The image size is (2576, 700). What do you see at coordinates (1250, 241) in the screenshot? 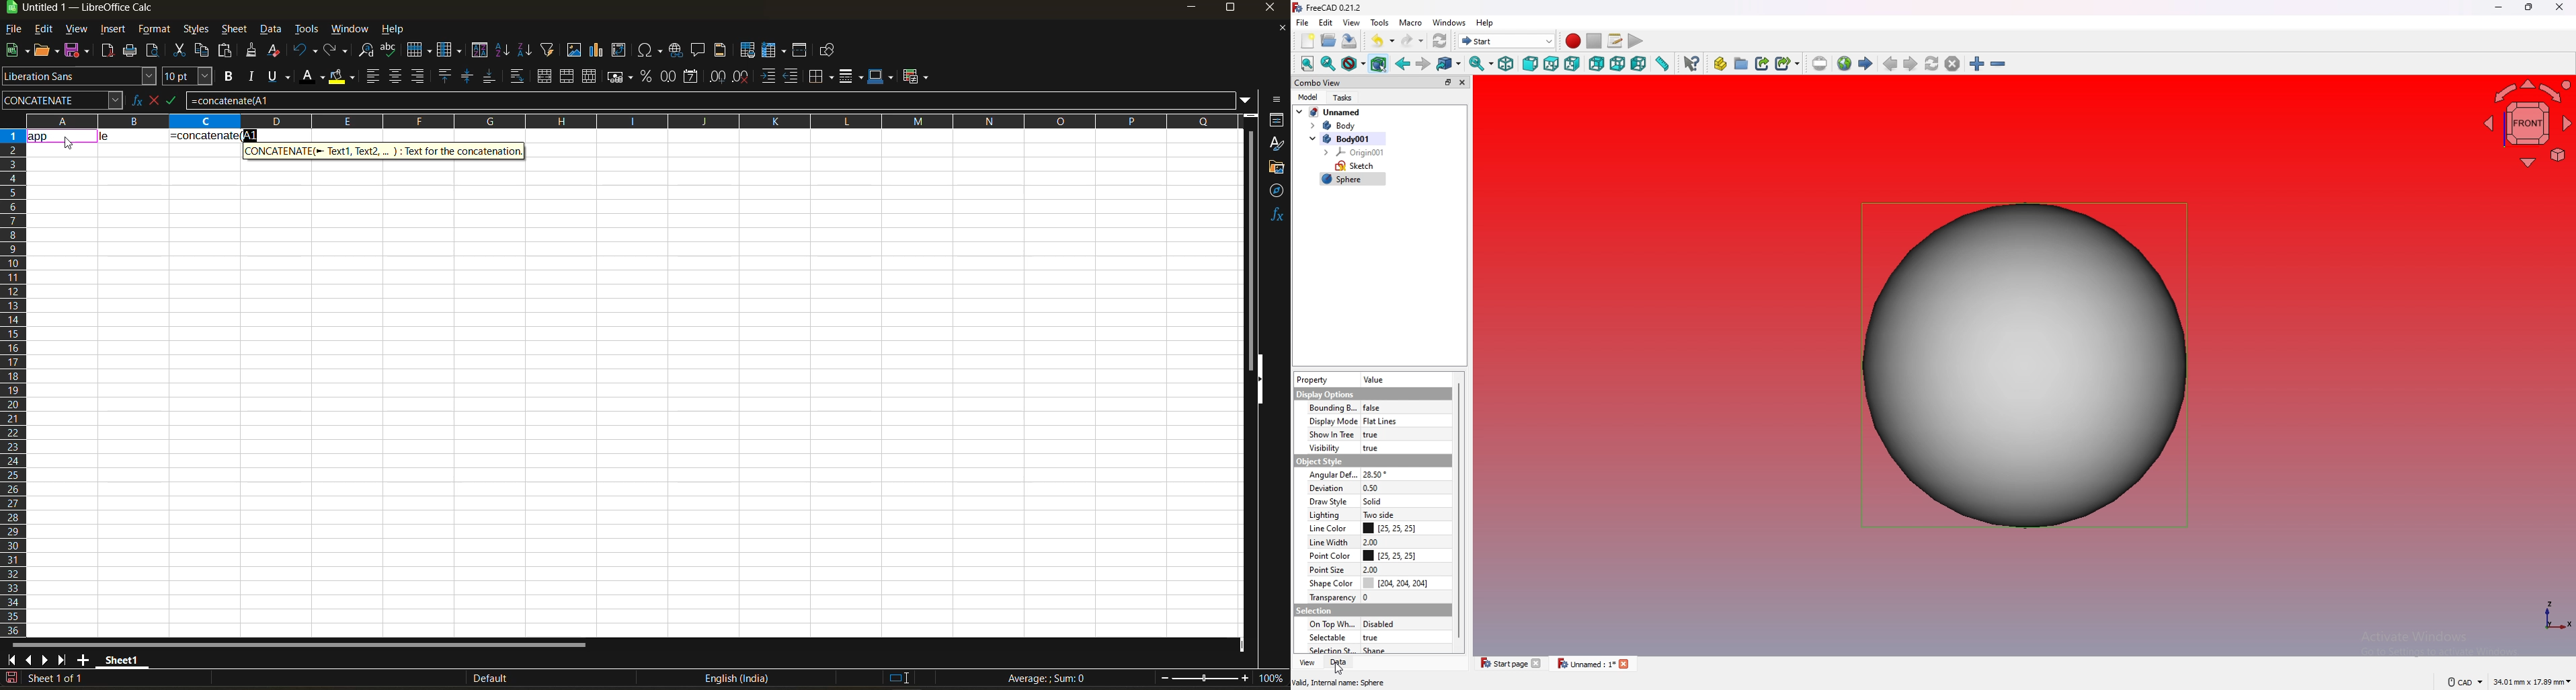
I see `vertical scroll bar` at bounding box center [1250, 241].